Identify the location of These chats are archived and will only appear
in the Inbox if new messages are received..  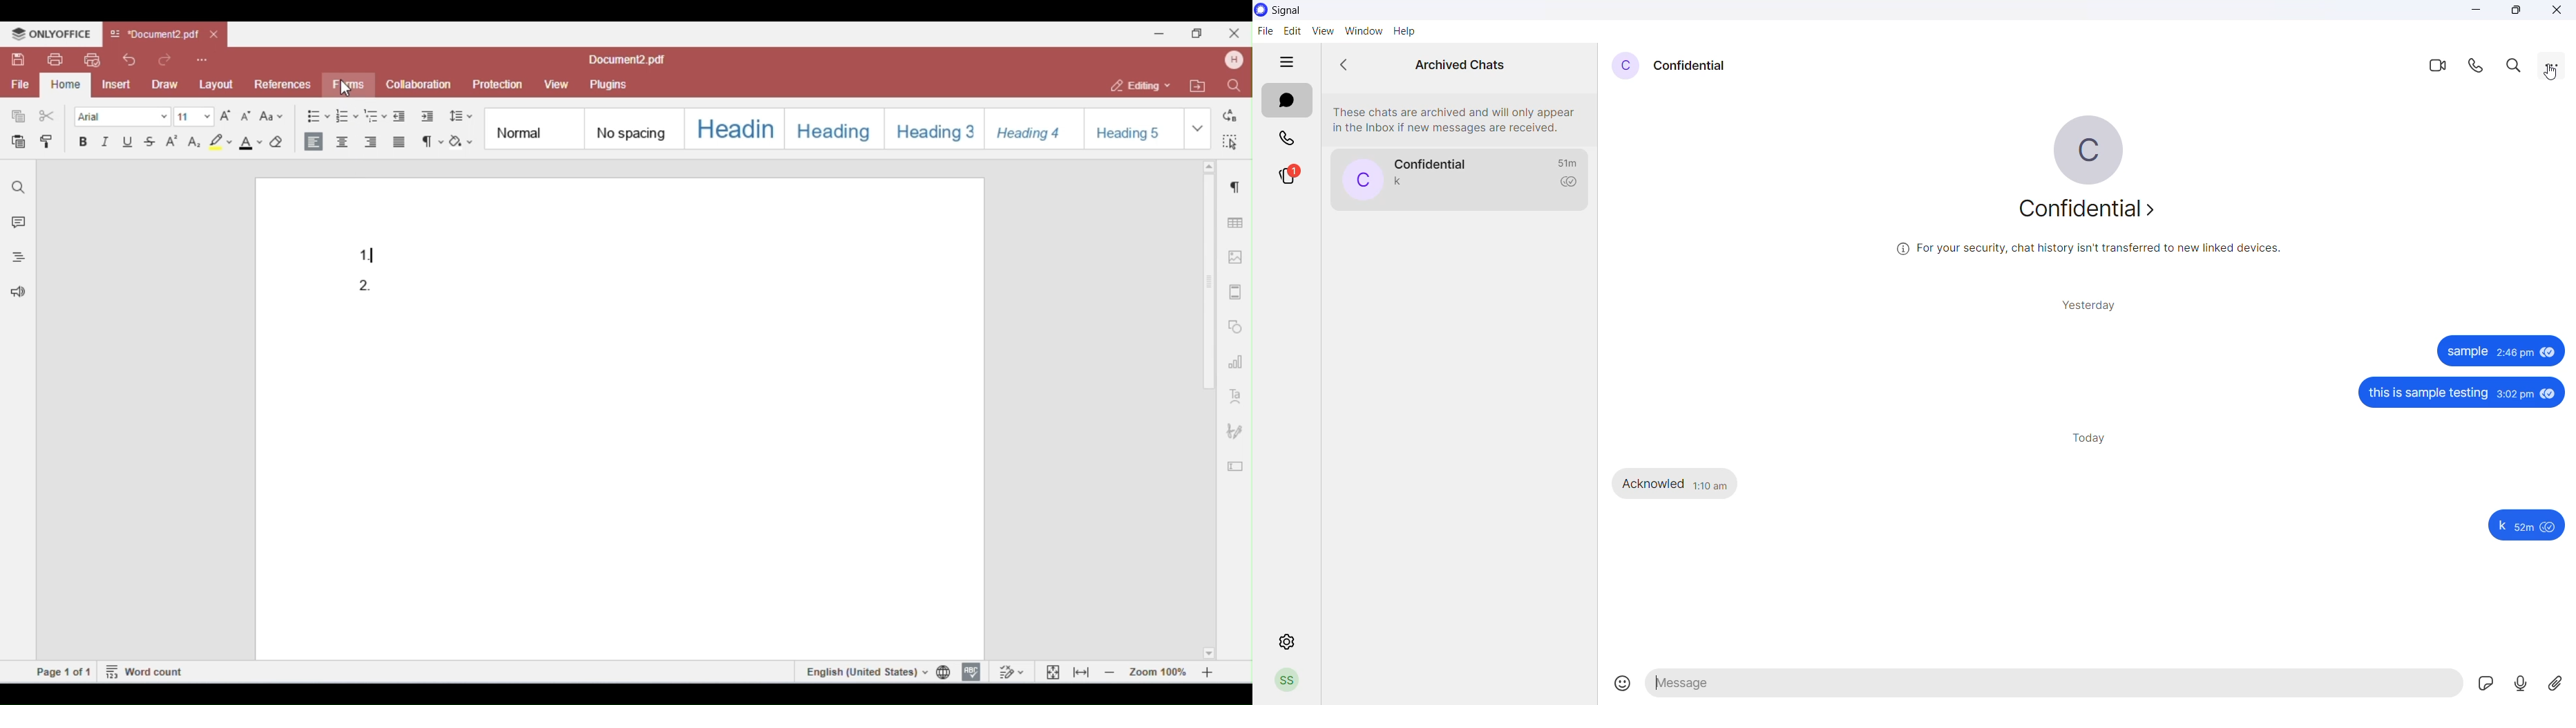
(1458, 118).